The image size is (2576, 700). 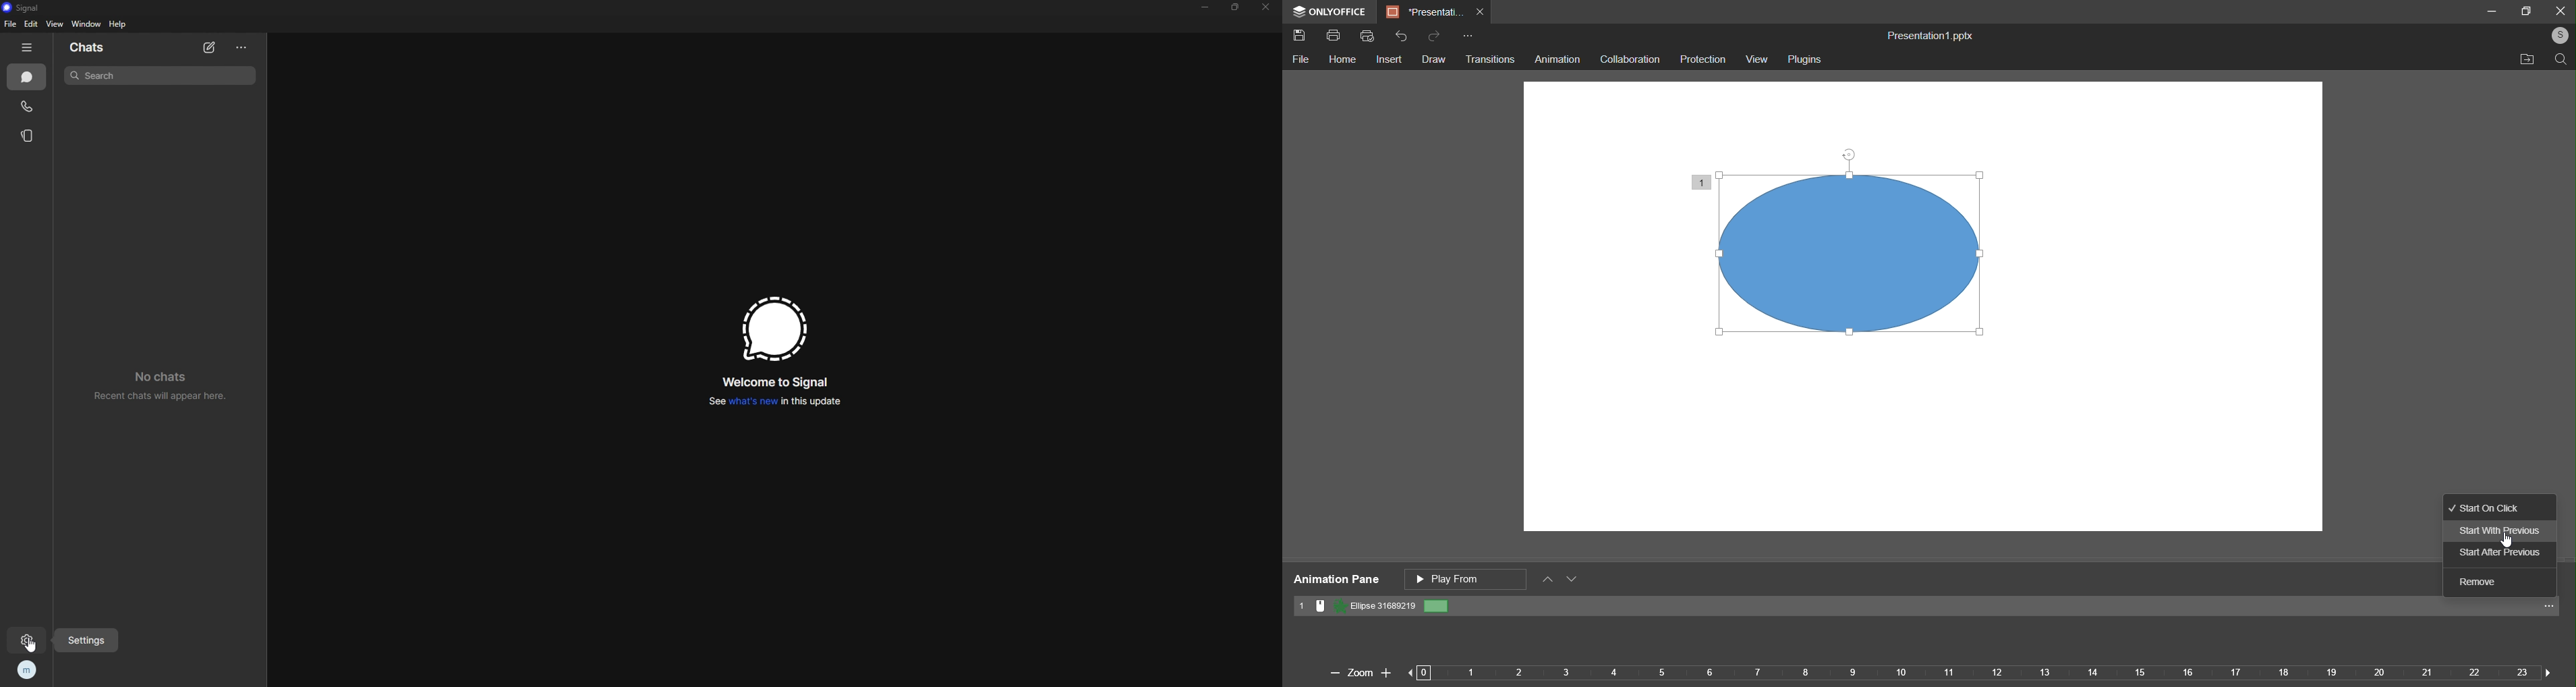 What do you see at coordinates (1335, 580) in the screenshot?
I see `animation pane` at bounding box center [1335, 580].